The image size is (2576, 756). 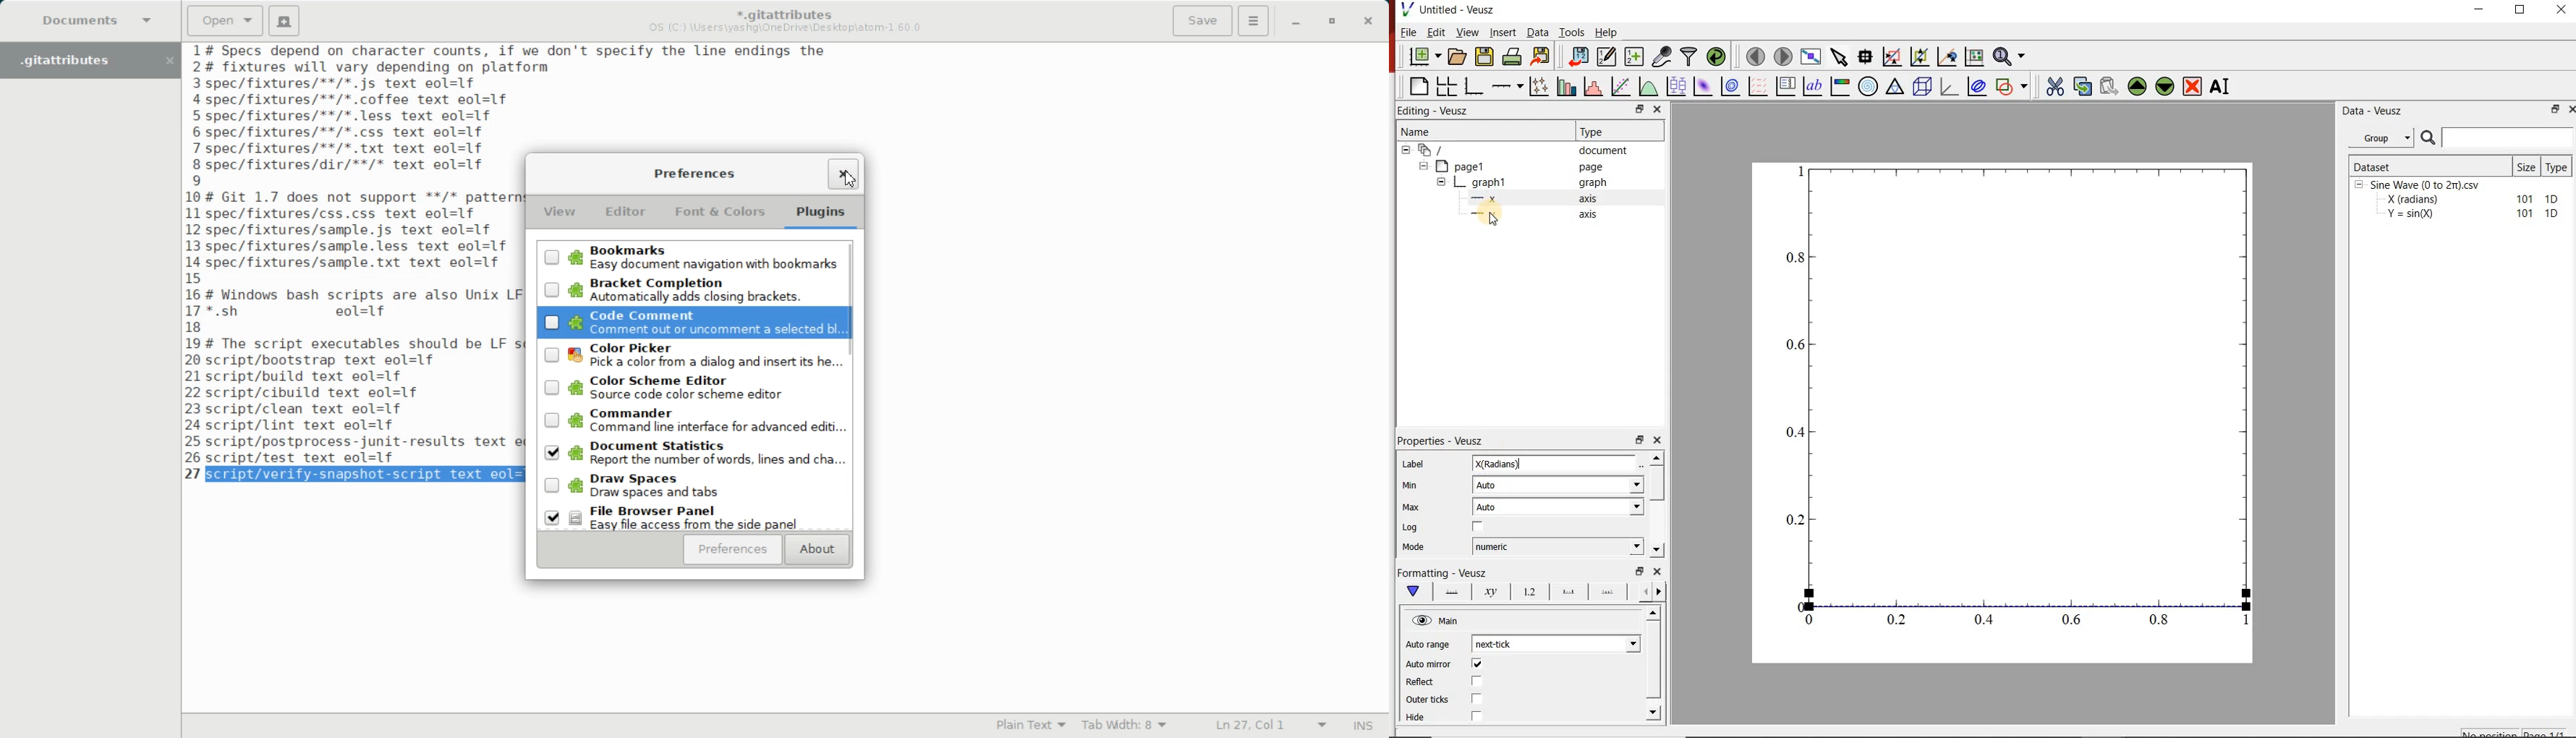 I want to click on Auto range, so click(x=1428, y=643).